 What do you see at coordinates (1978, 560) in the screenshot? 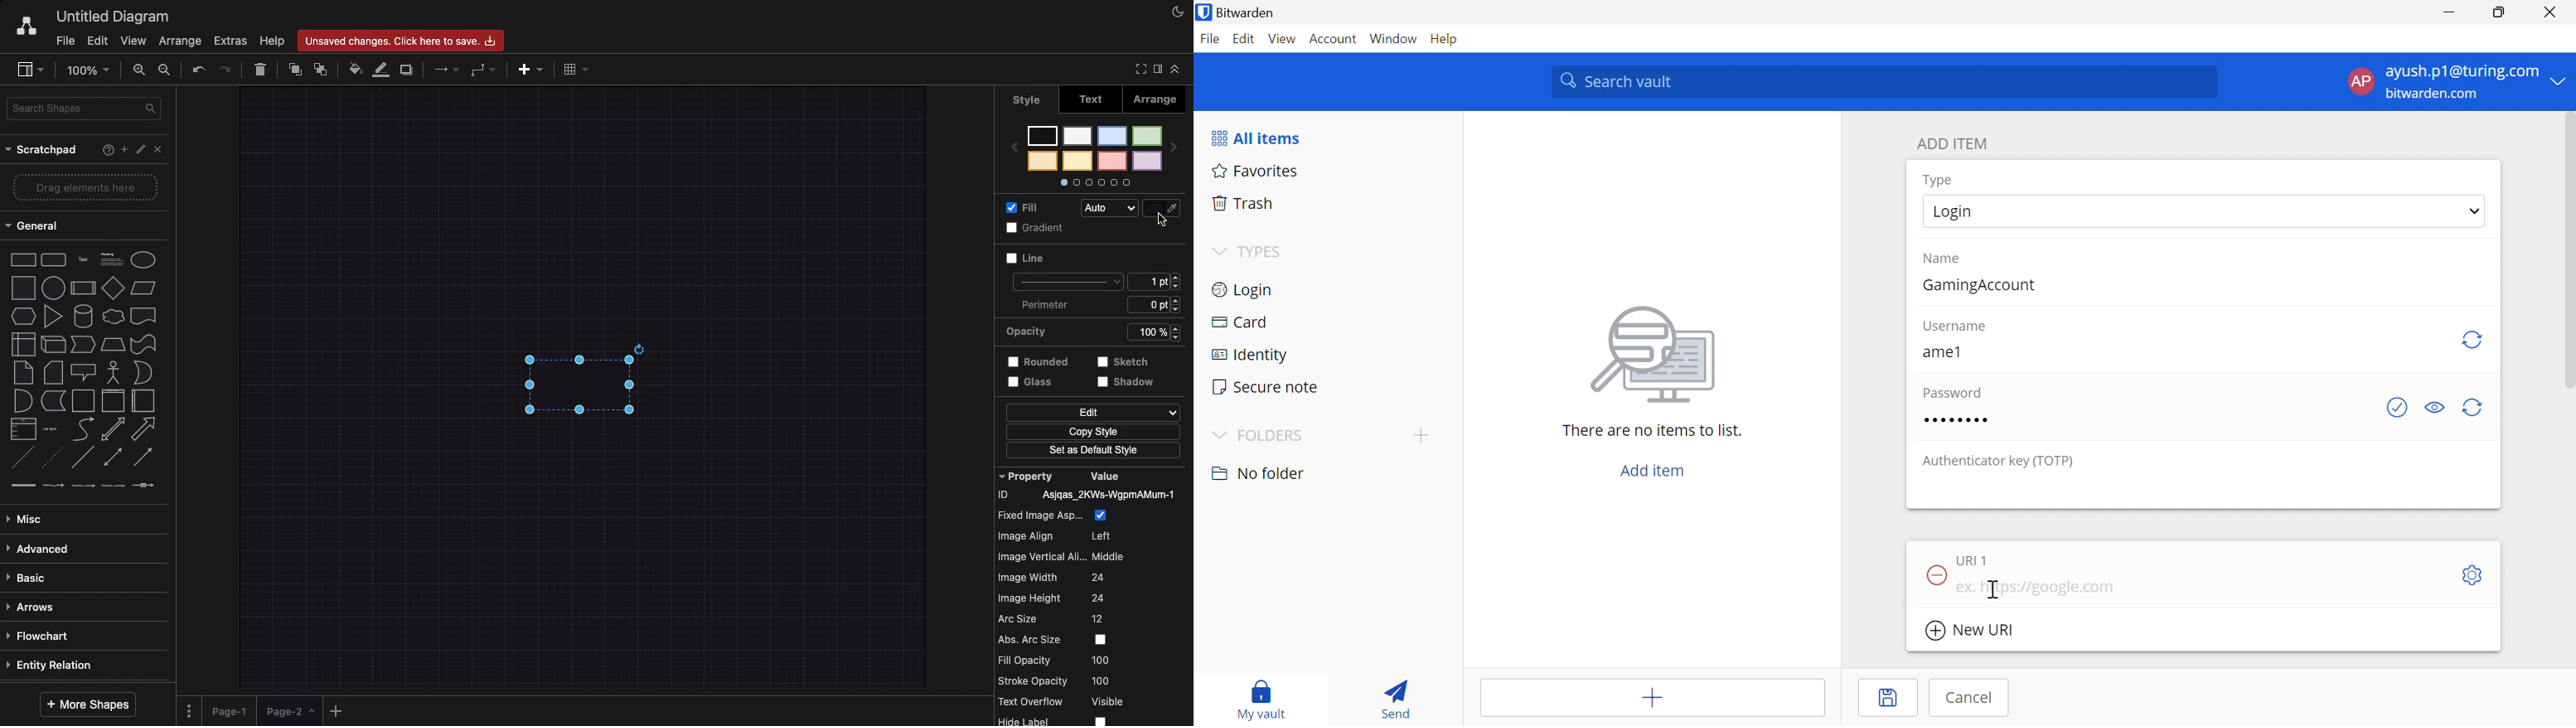
I see `URI 1` at bounding box center [1978, 560].